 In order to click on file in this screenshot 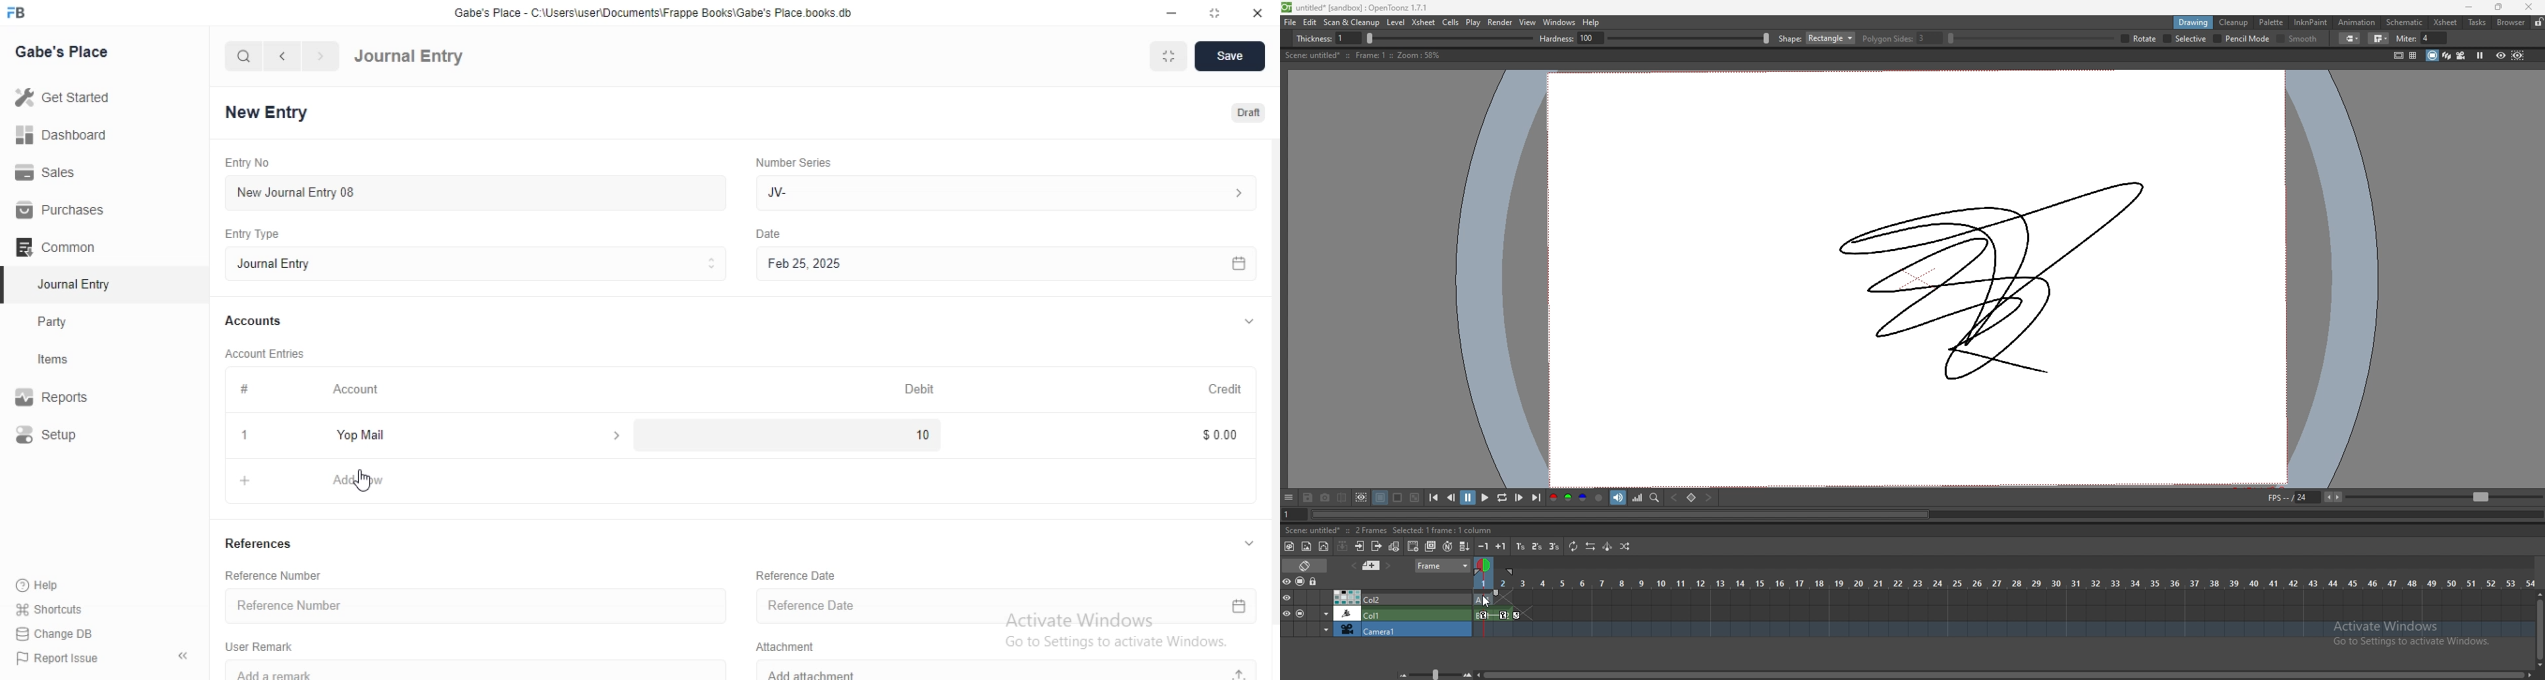, I will do `click(1291, 22)`.